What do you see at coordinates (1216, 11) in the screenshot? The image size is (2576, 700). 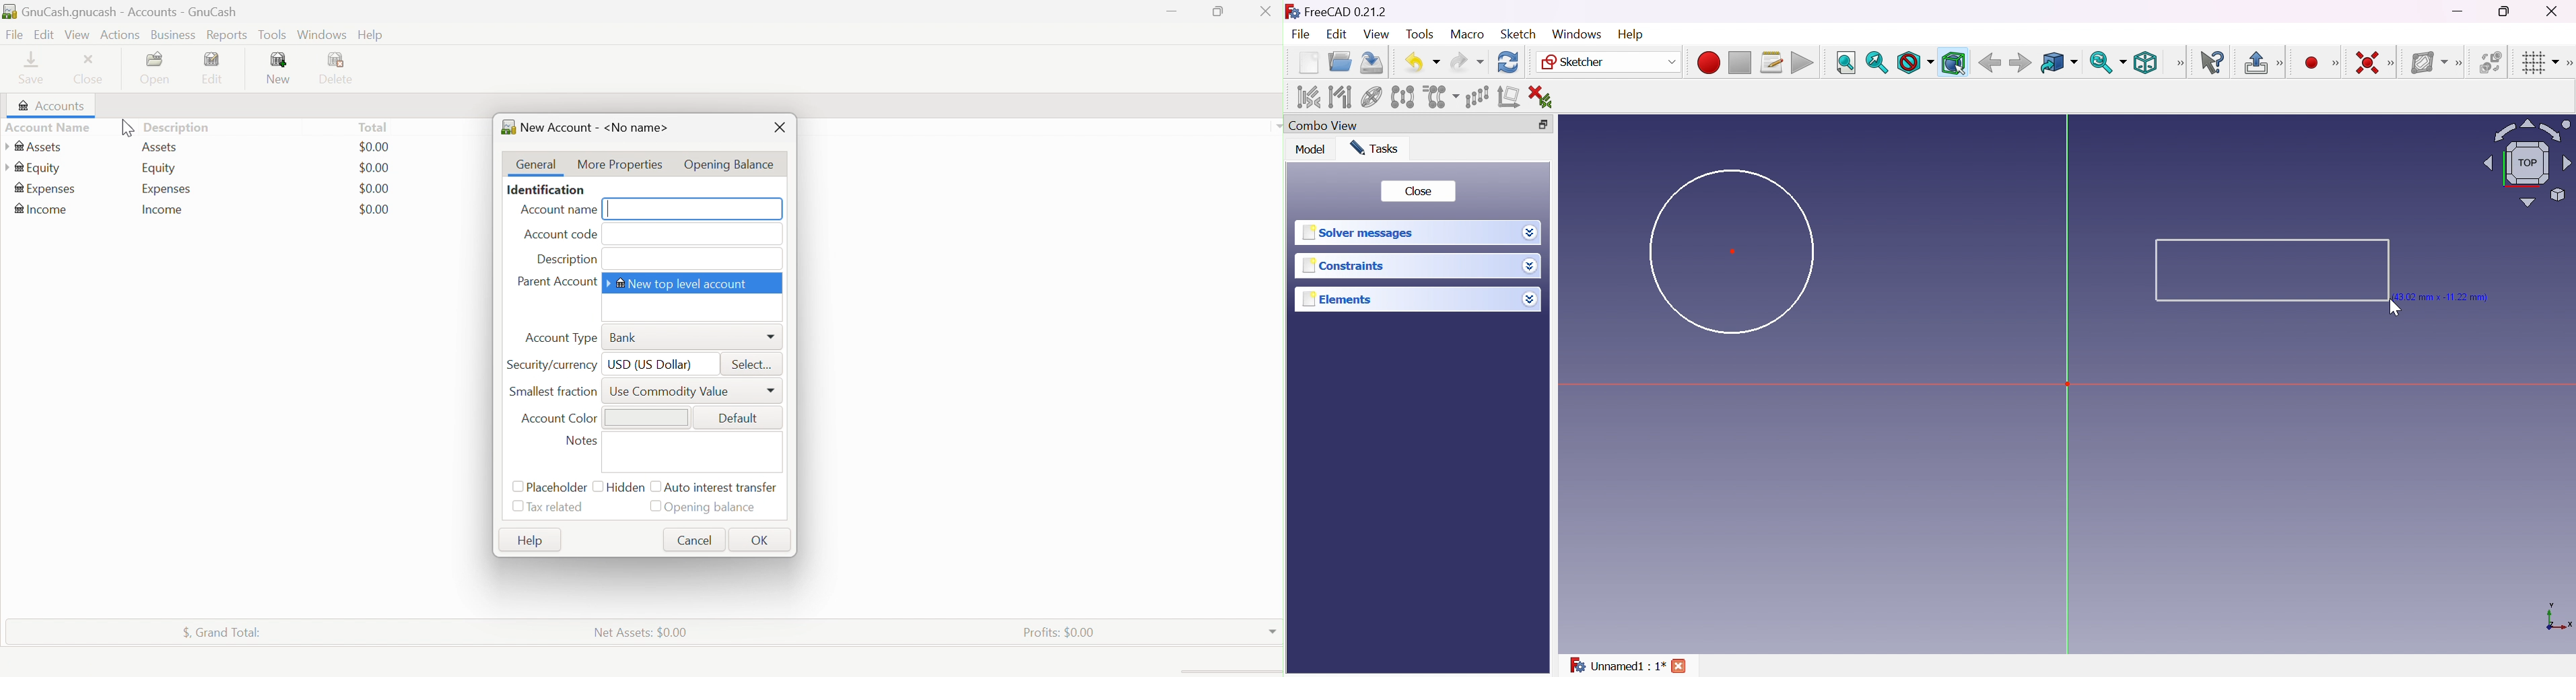 I see `Restore Down` at bounding box center [1216, 11].